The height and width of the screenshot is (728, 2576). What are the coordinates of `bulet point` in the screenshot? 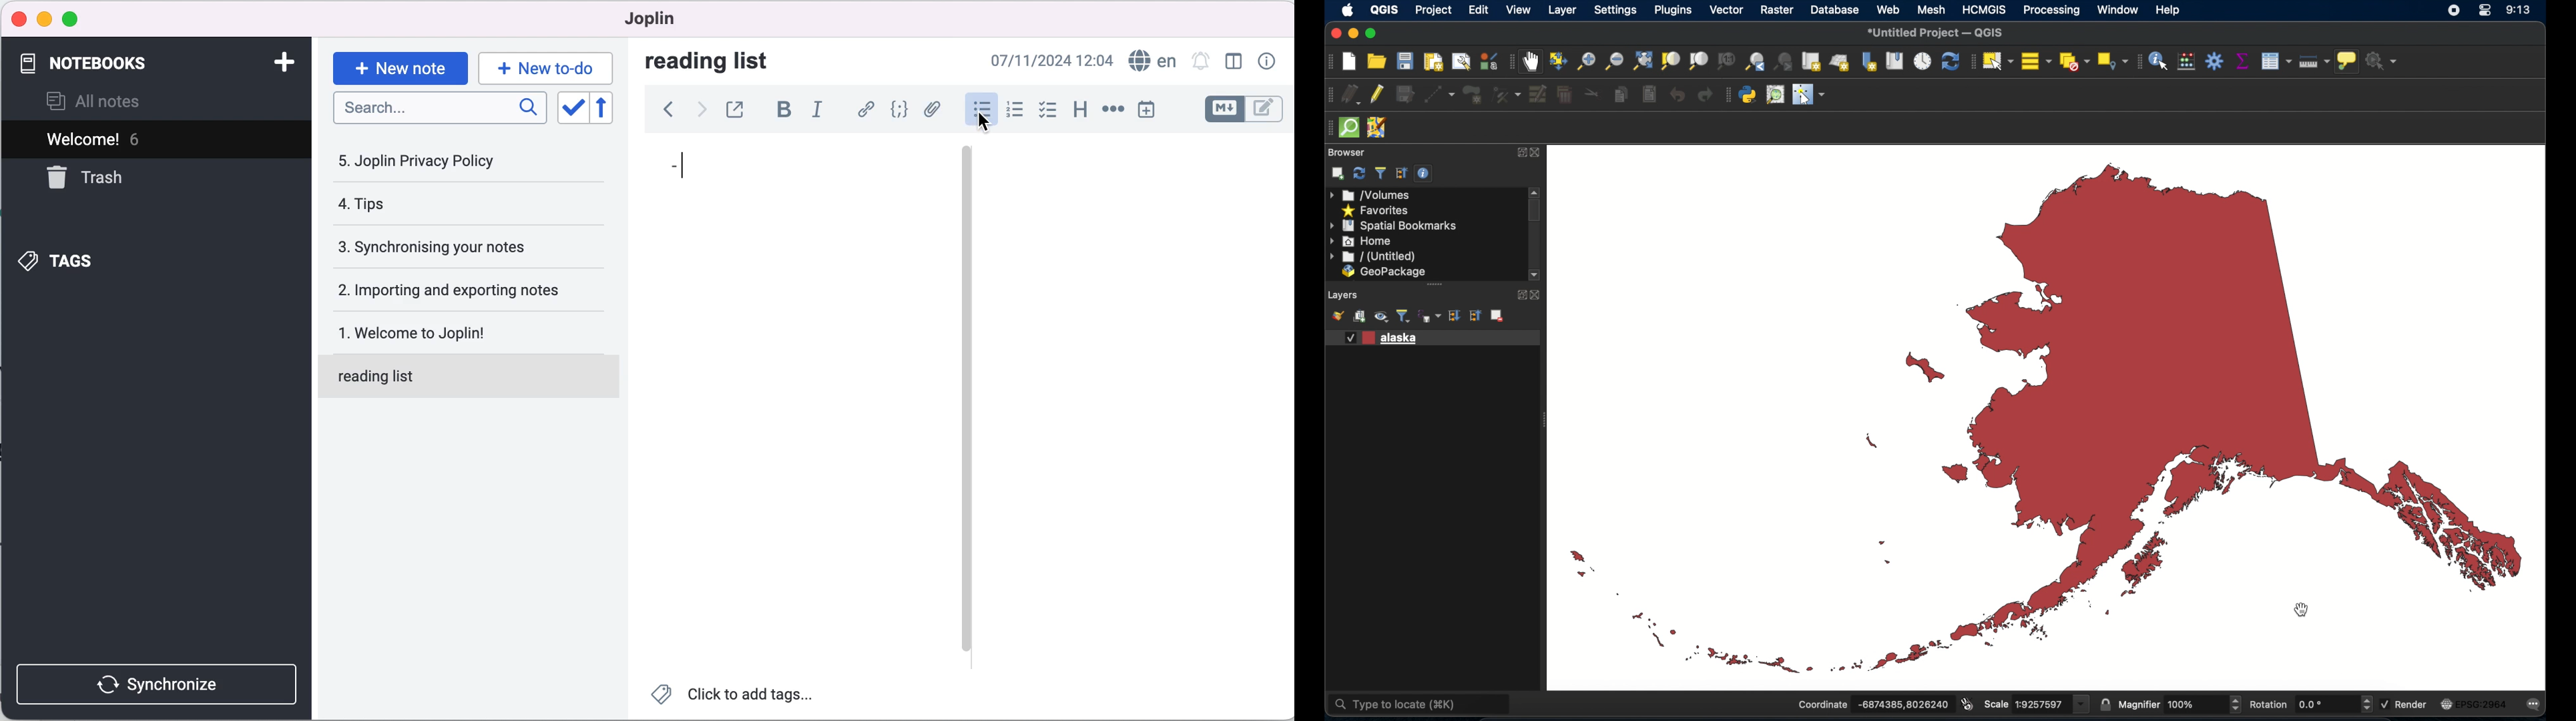 It's located at (672, 167).